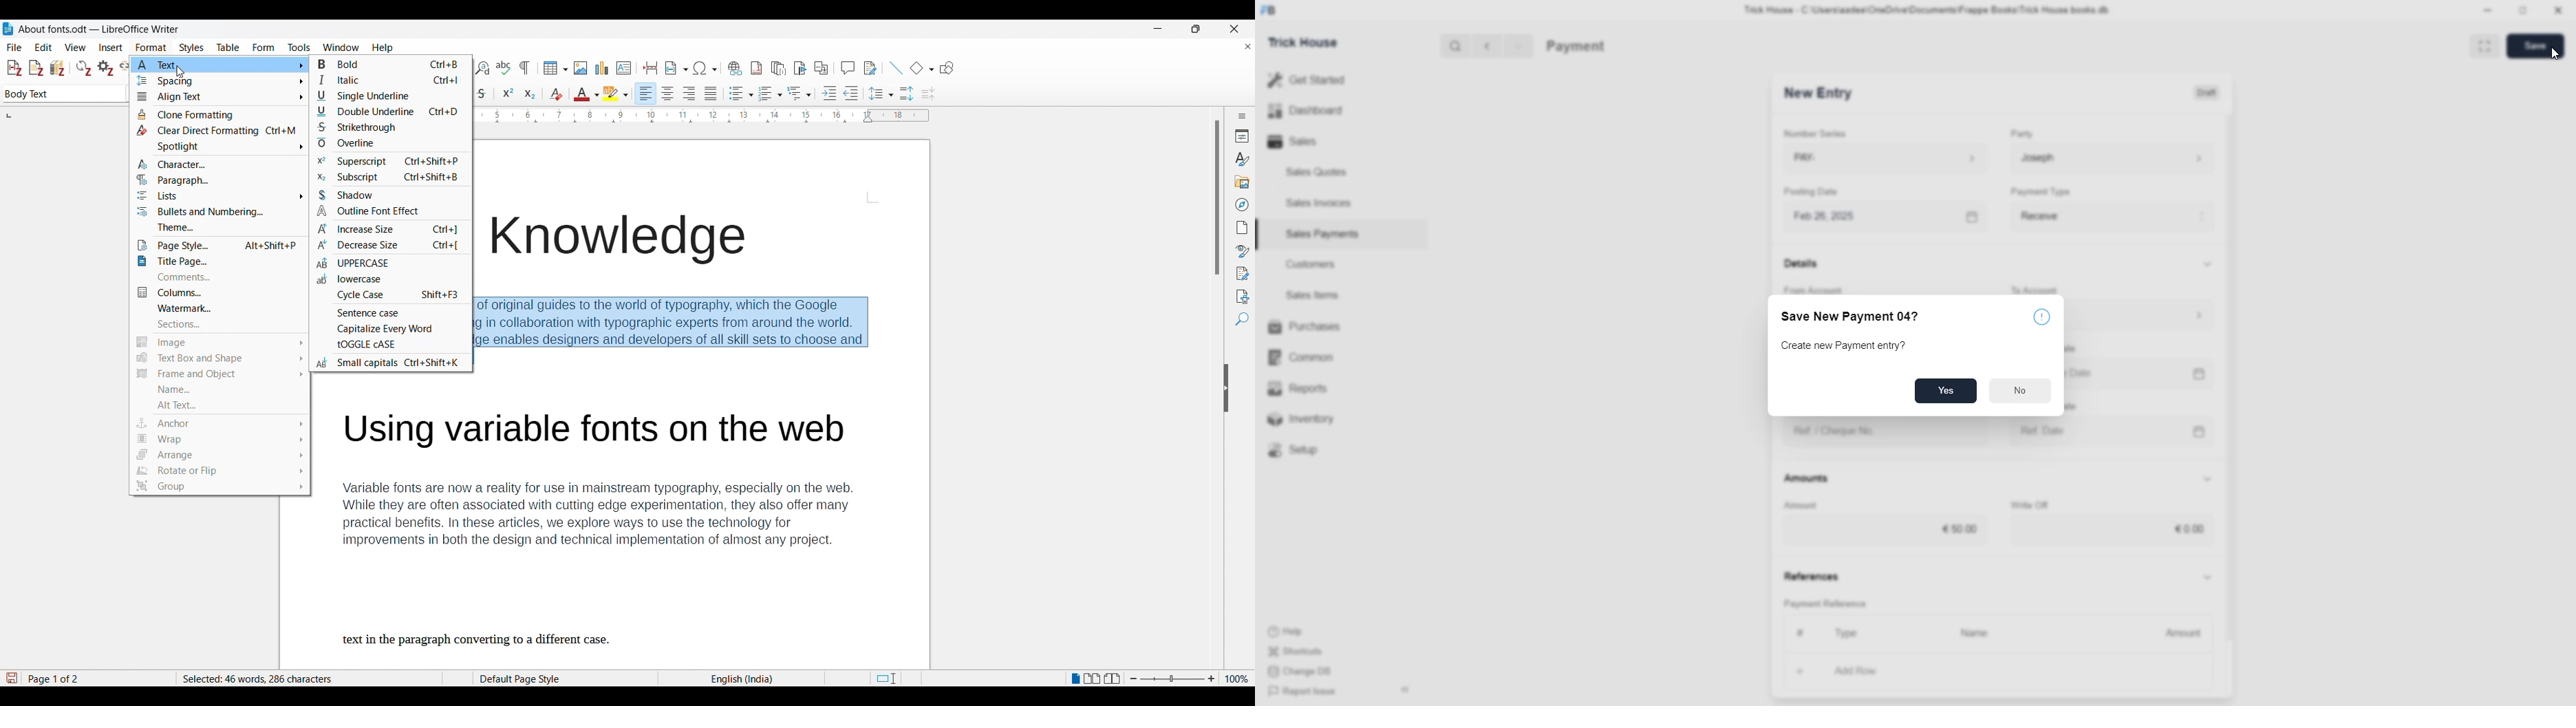 Image resolution: width=2576 pixels, height=728 pixels. I want to click on Insert field, so click(677, 68).